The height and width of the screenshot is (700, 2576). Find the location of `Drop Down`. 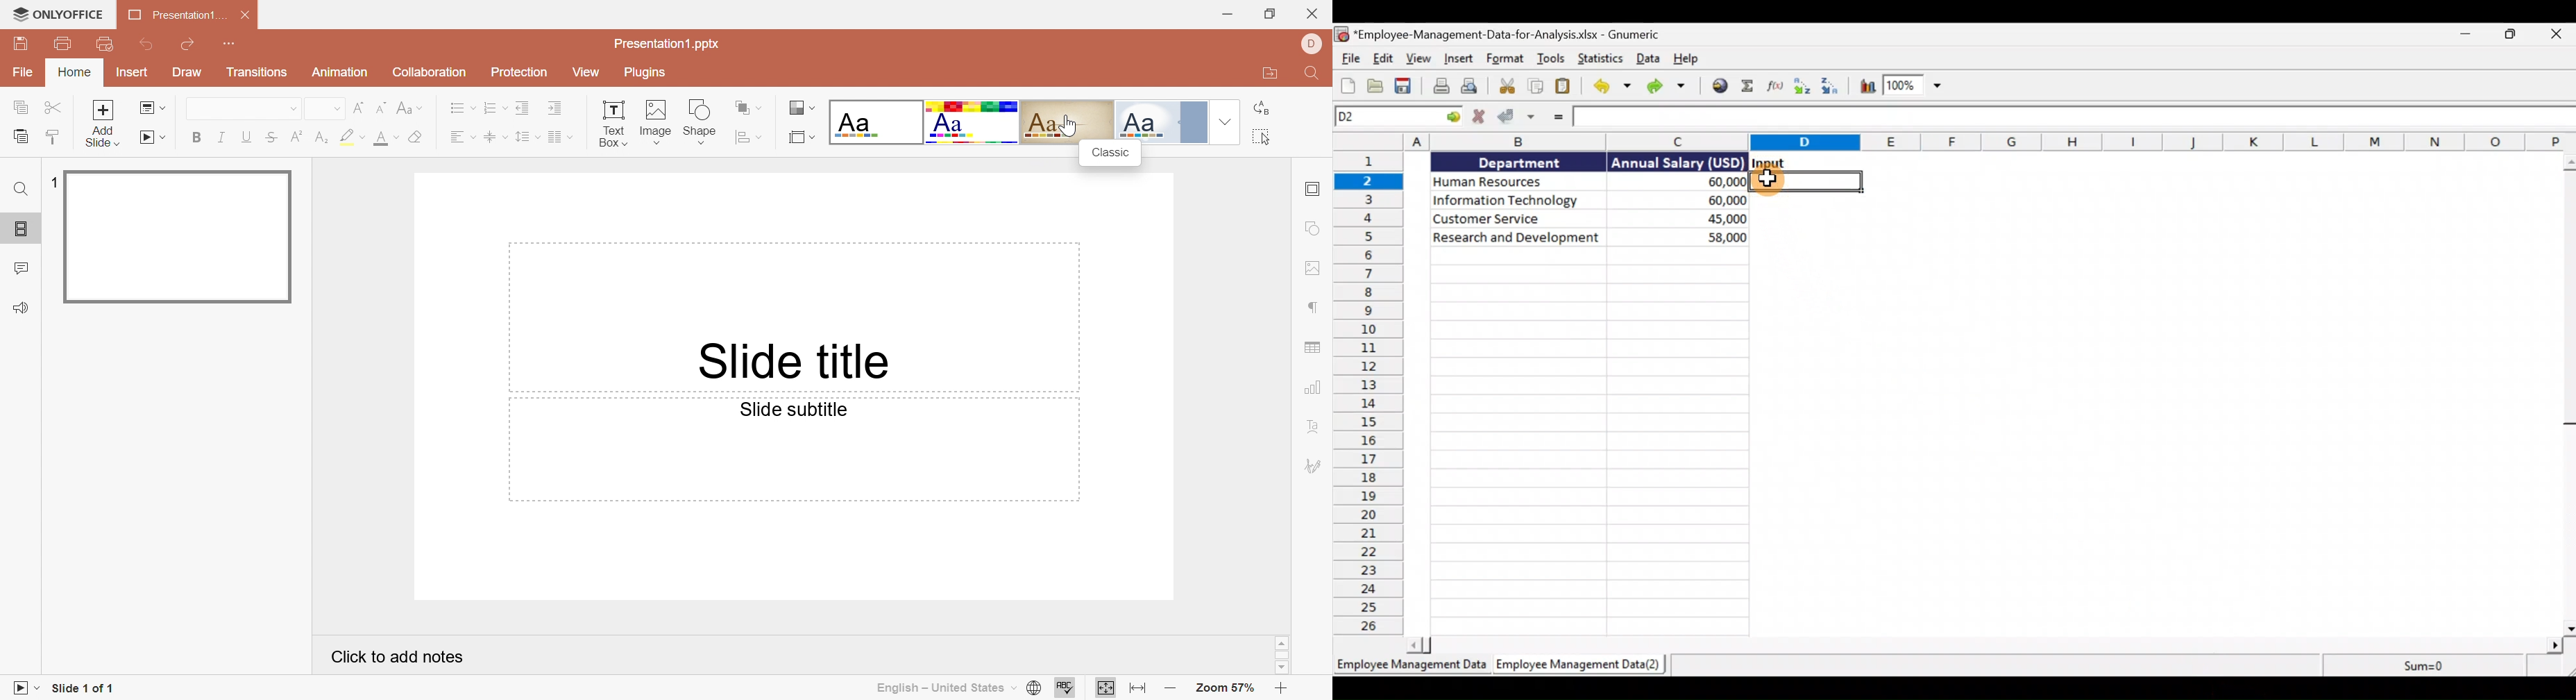

Drop Down is located at coordinates (337, 108).